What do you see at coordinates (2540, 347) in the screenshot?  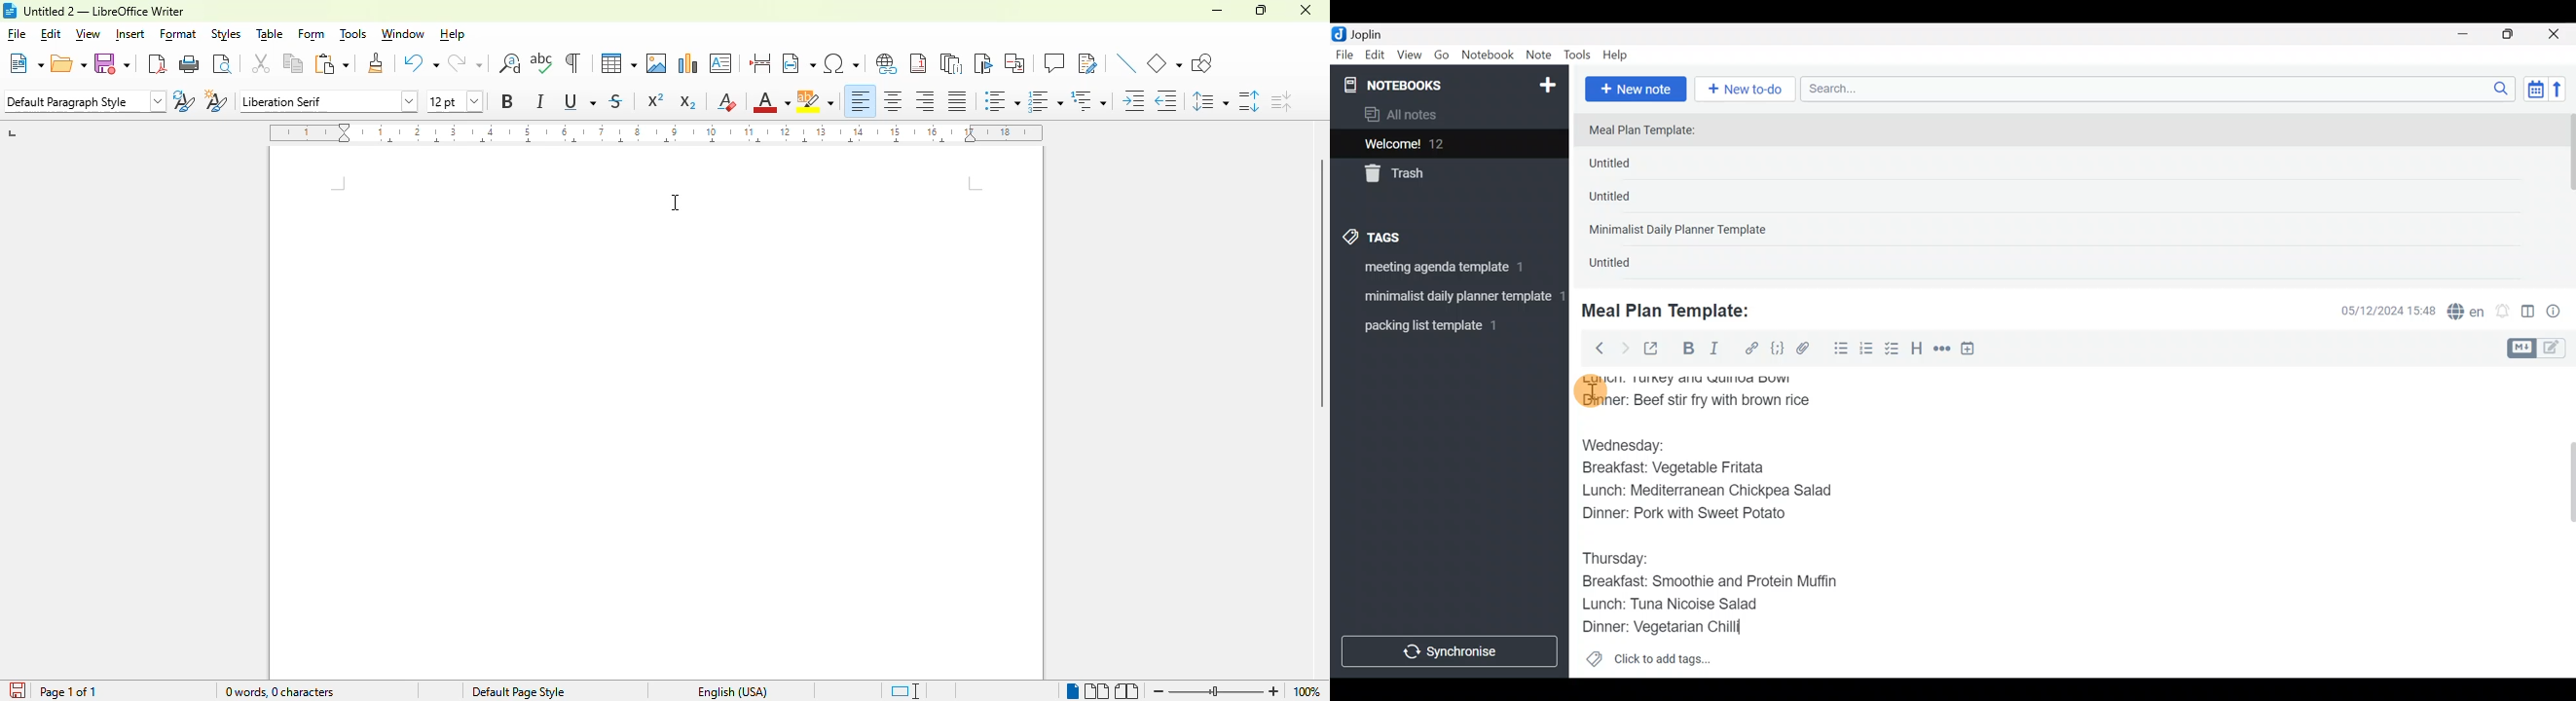 I see `Toggle editors` at bounding box center [2540, 347].